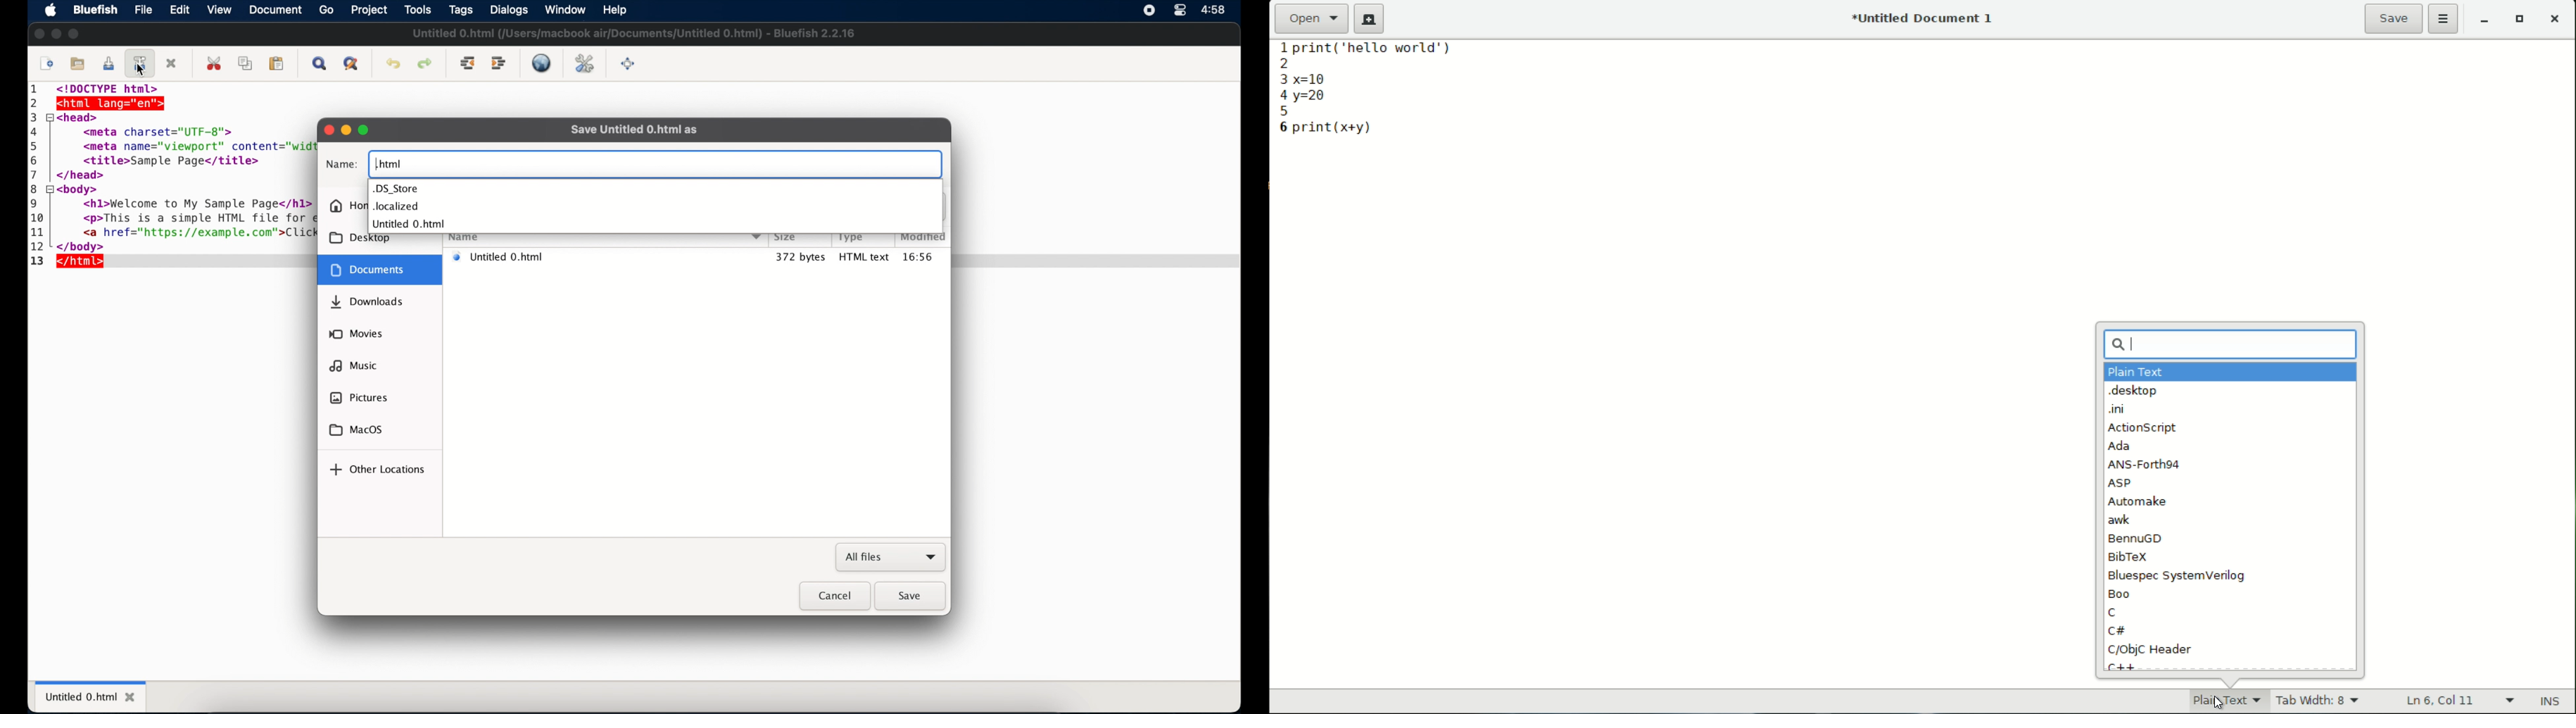 The width and height of the screenshot is (2576, 728). I want to click on copy, so click(247, 63).